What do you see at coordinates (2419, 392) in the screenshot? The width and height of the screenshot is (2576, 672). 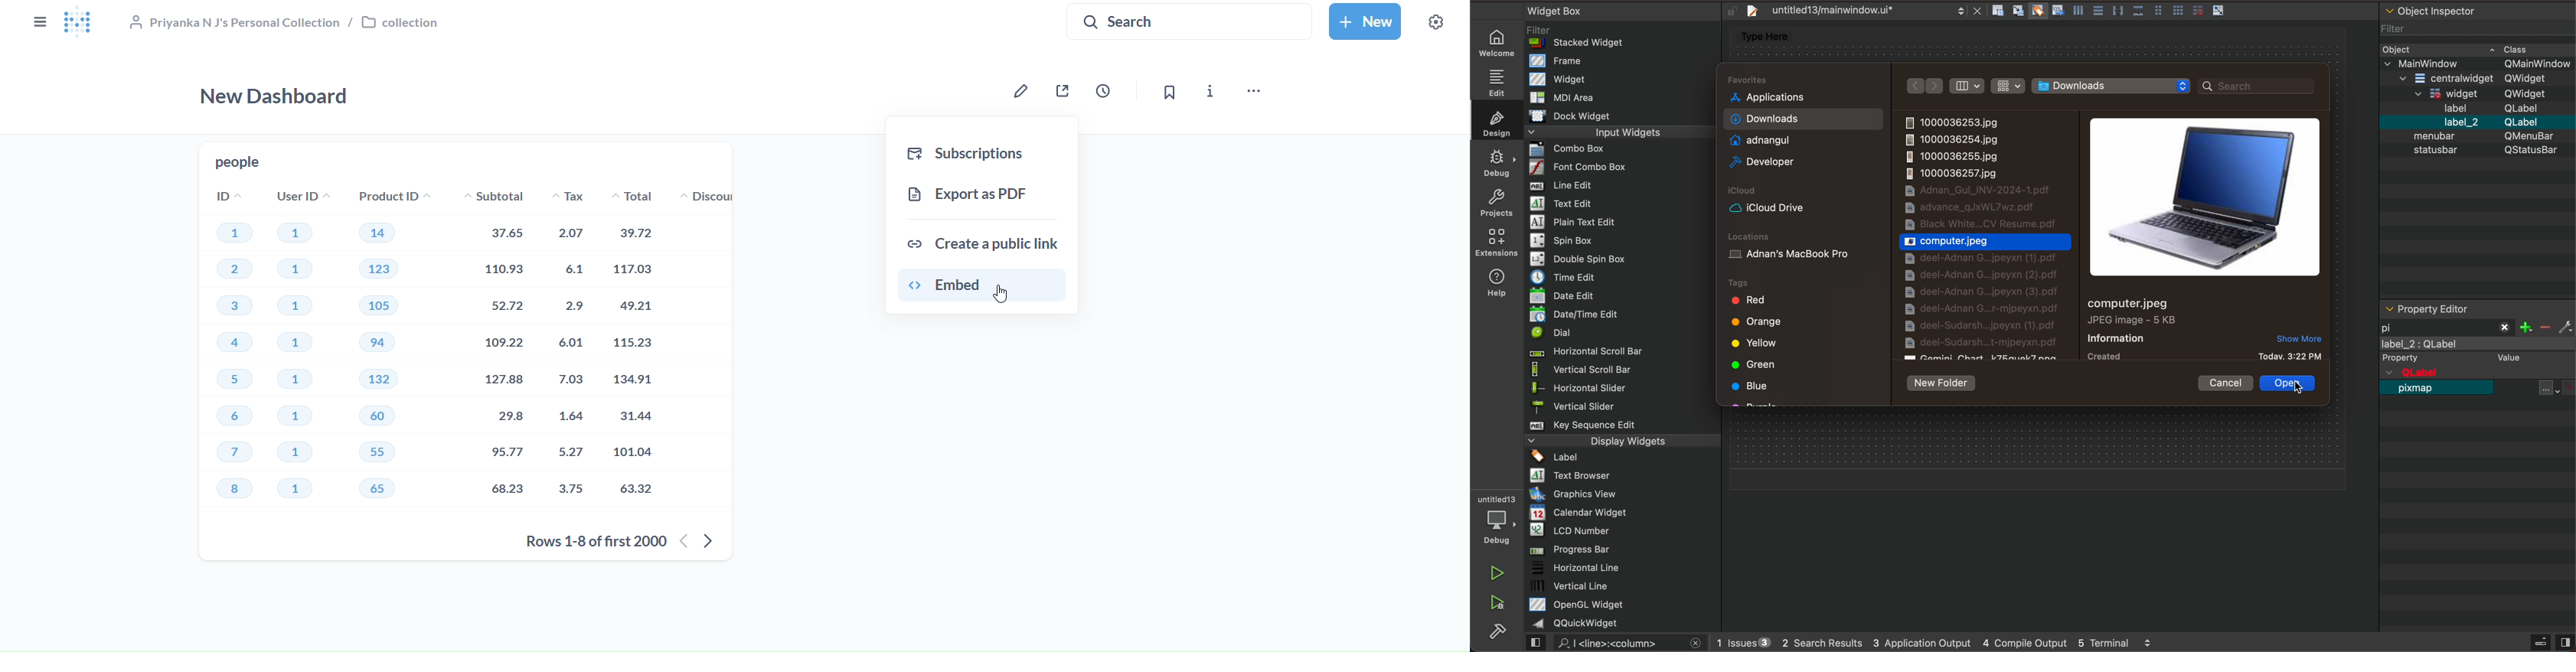 I see `pixmap` at bounding box center [2419, 392].